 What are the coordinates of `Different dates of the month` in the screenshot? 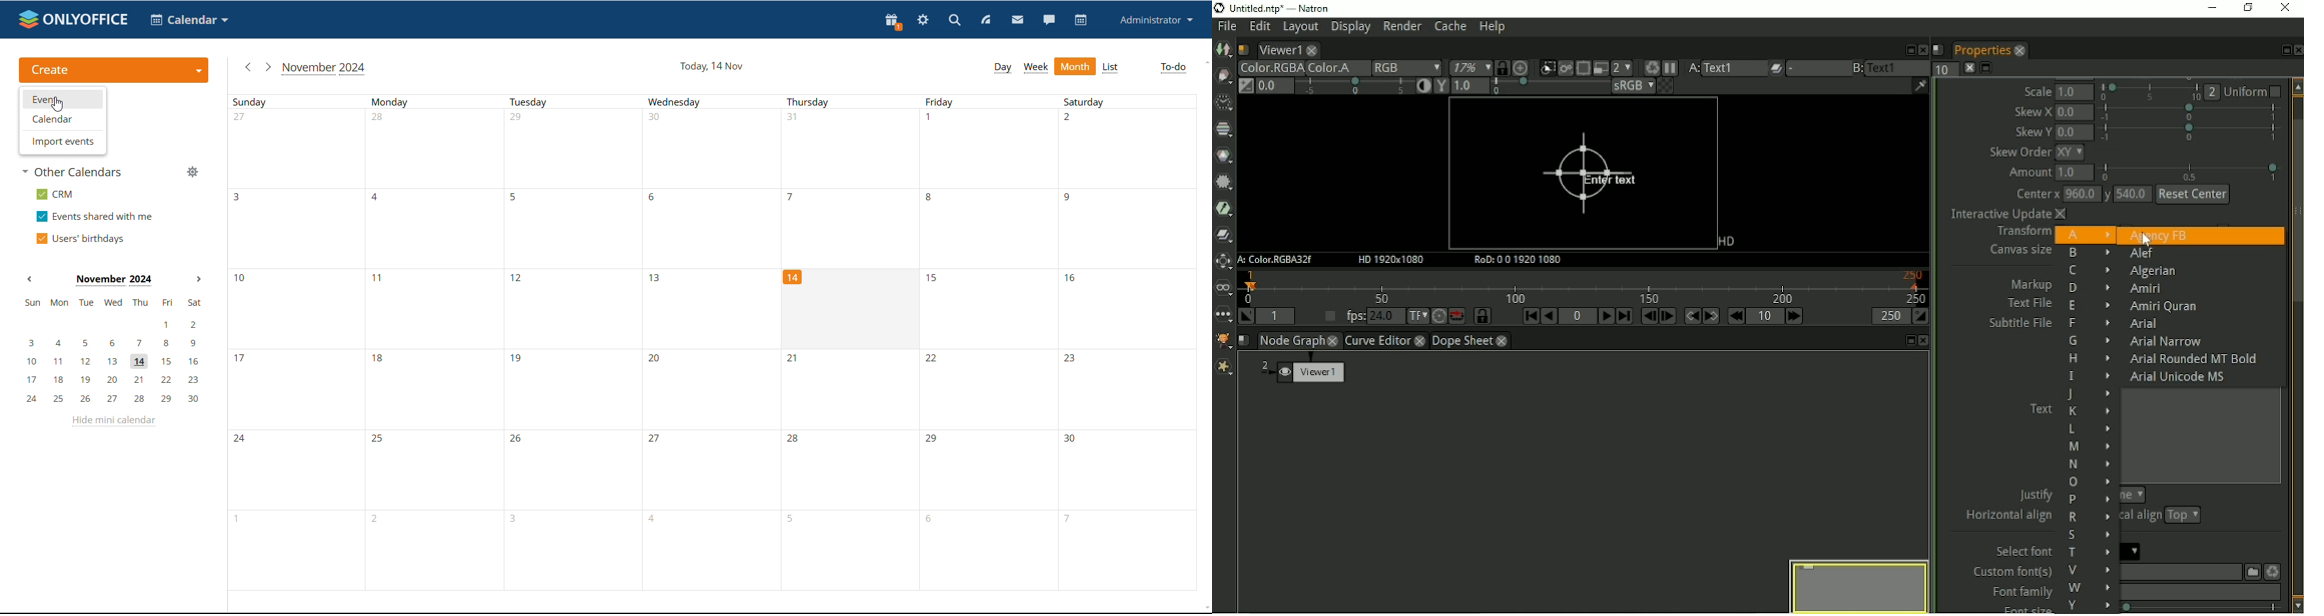 It's located at (1066, 310).